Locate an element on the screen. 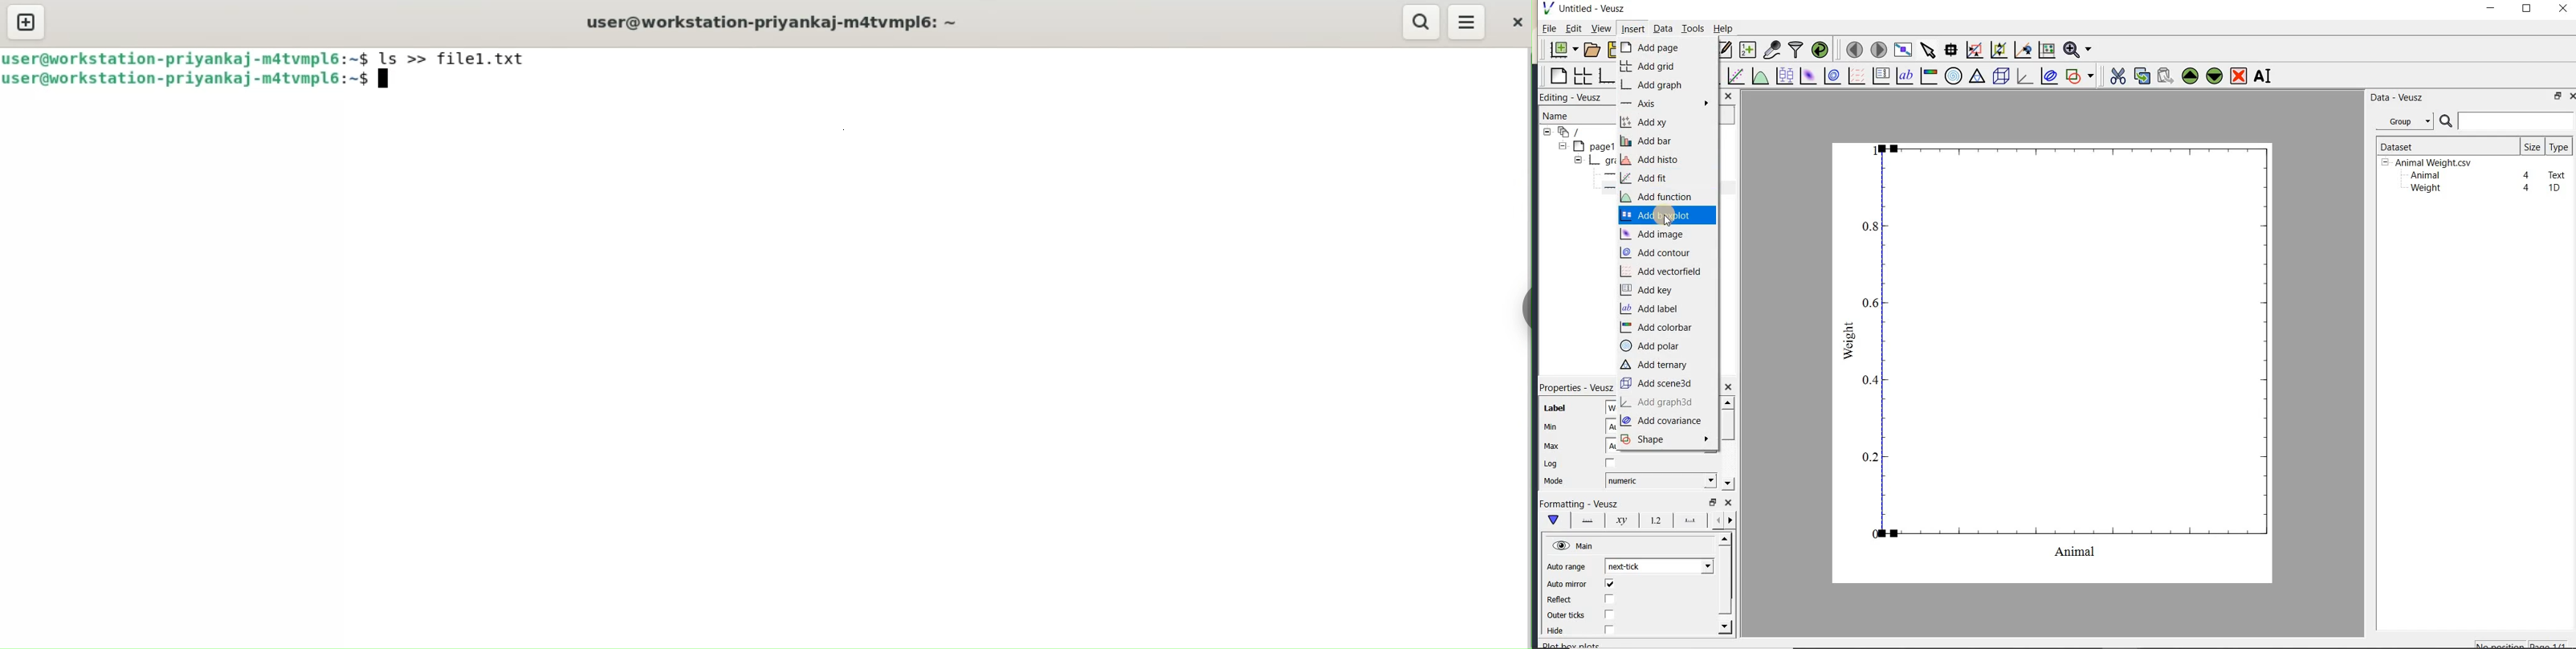 The height and width of the screenshot is (672, 2576). filter data is located at coordinates (1796, 48).